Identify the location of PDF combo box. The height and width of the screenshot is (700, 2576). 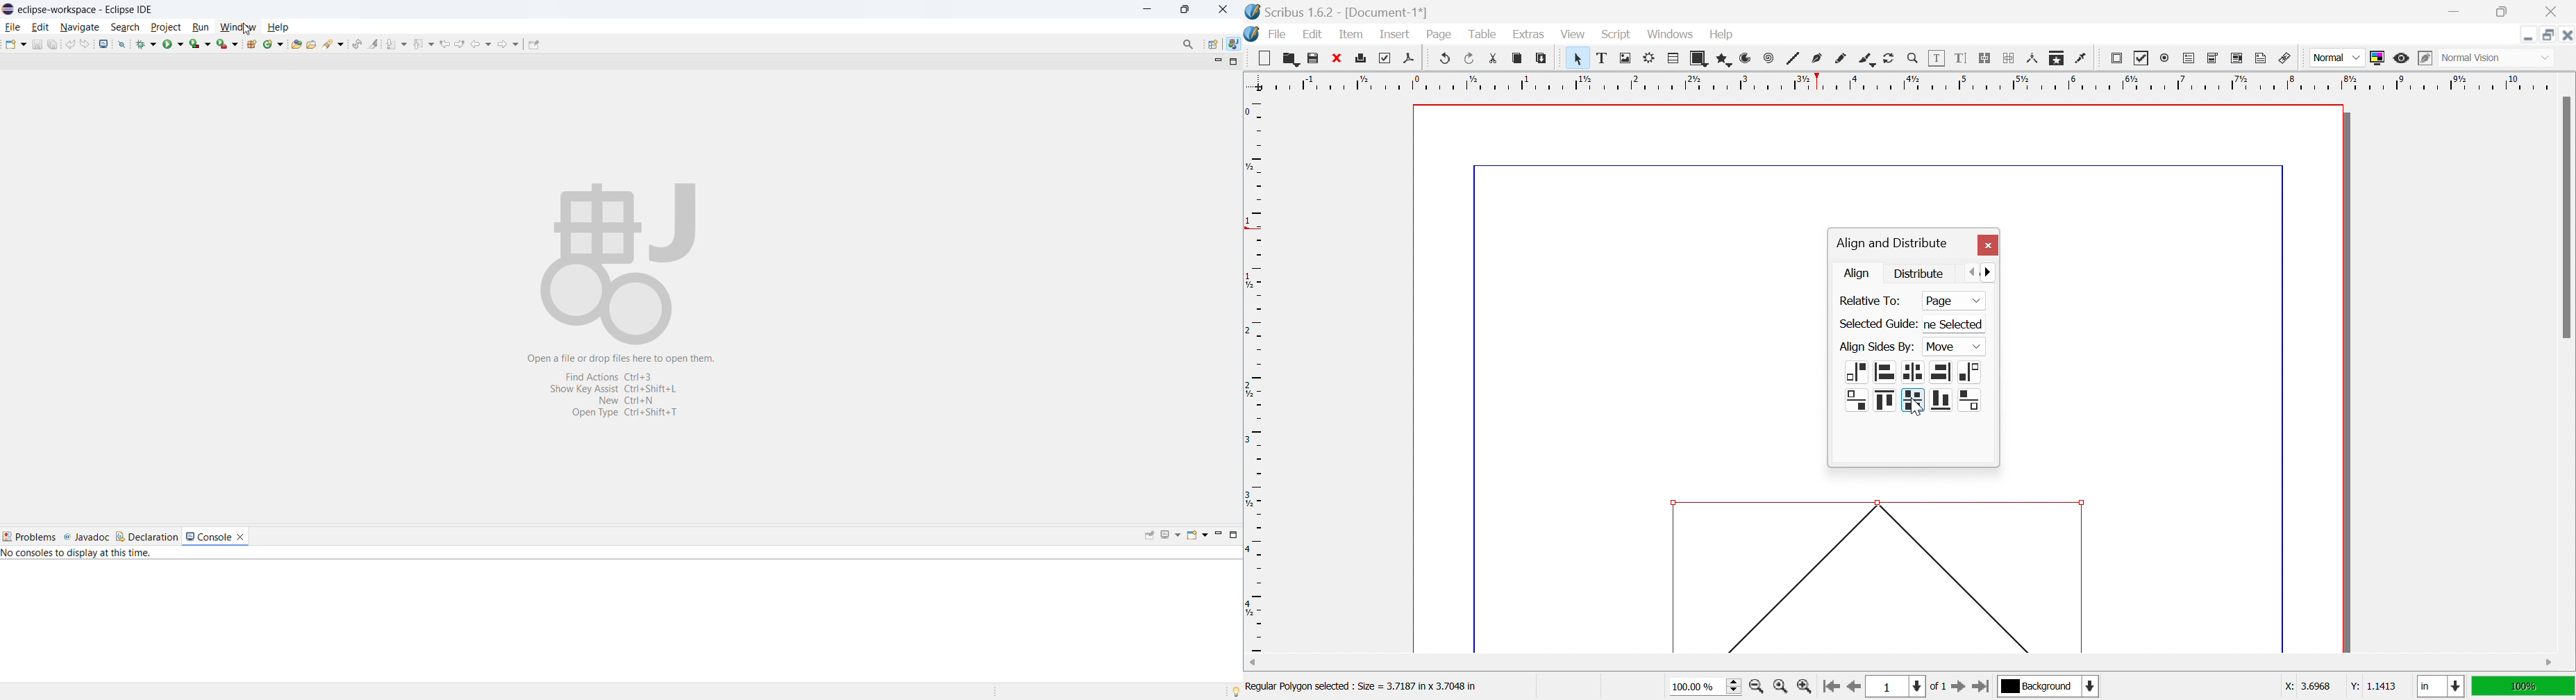
(2214, 58).